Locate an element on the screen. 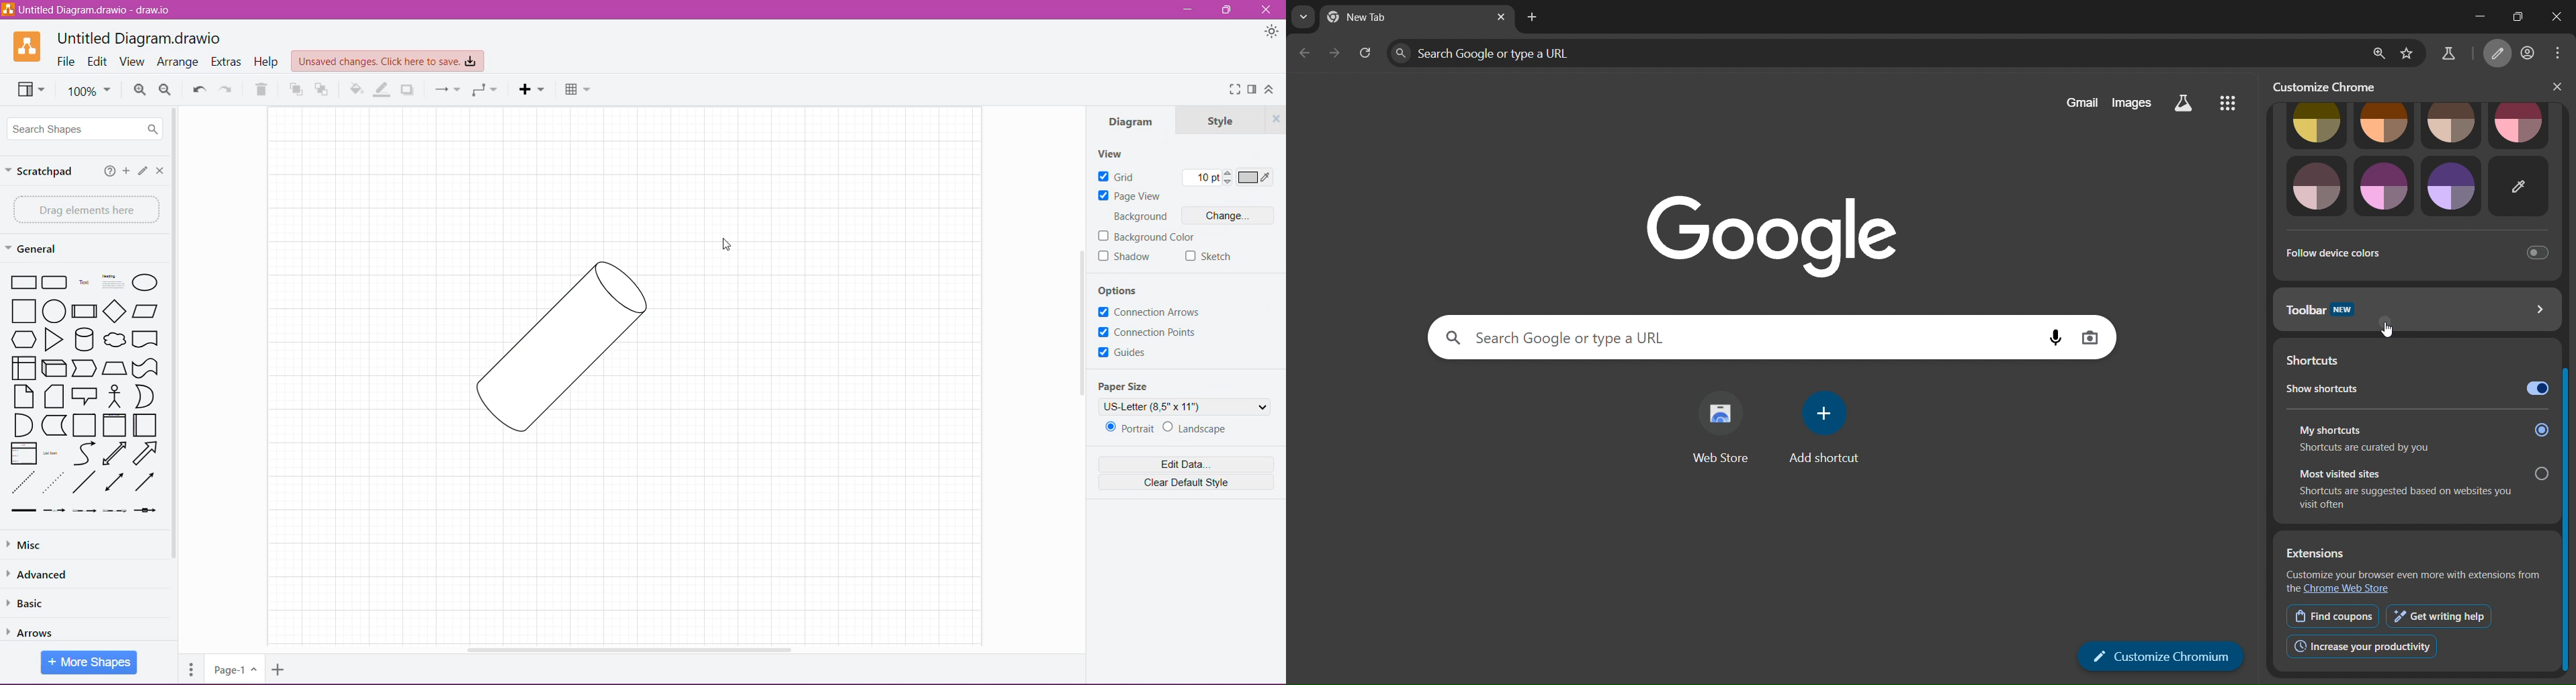 The image size is (2576, 700). lick to change Background is located at coordinates (1227, 216).